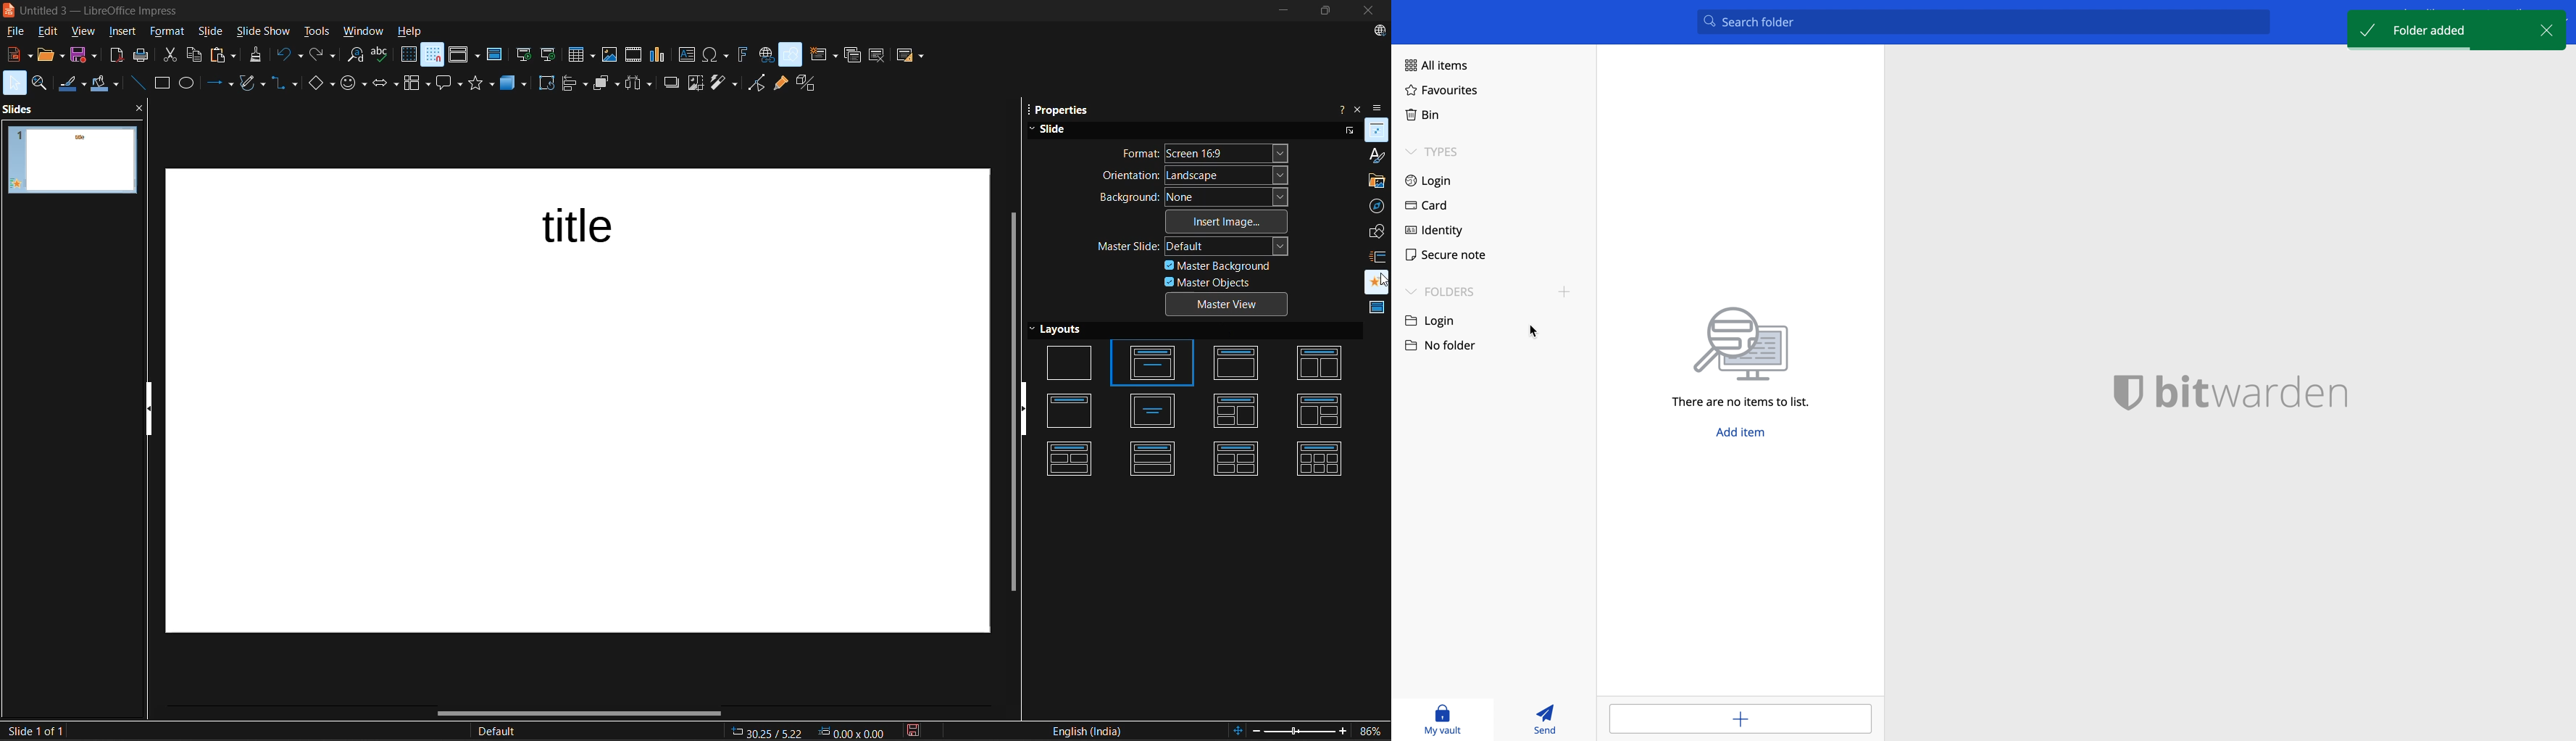 The image size is (2576, 756). Describe the element at coordinates (716, 54) in the screenshot. I see `insert special characterss` at that location.